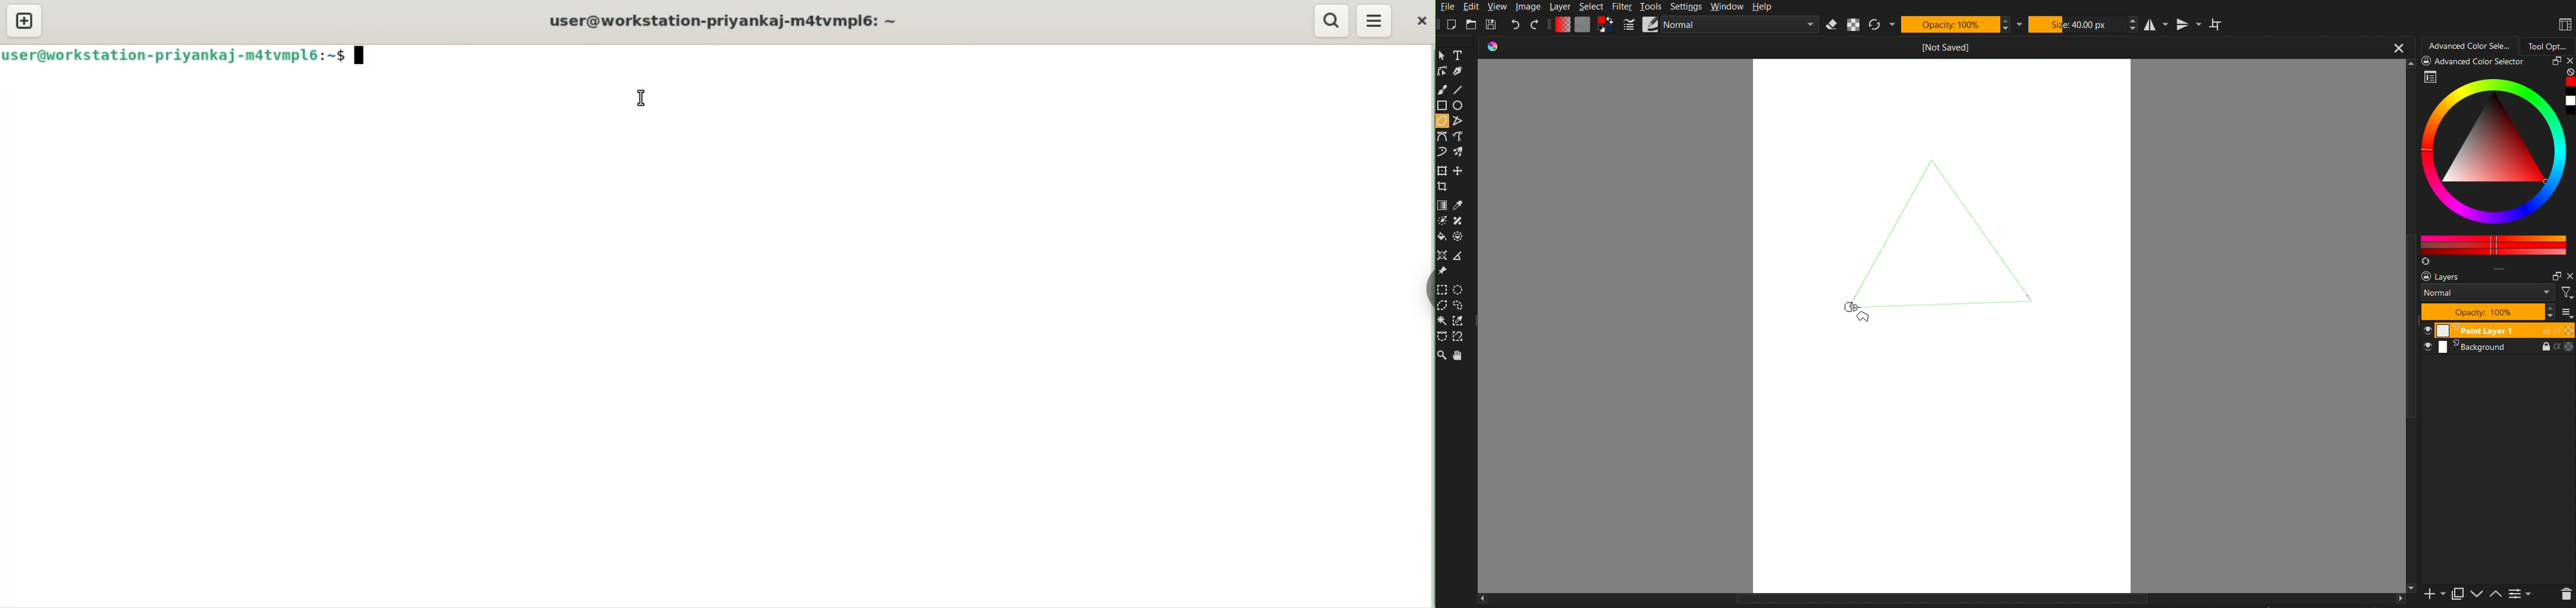  Describe the element at coordinates (1464, 73) in the screenshot. I see `calligraphy` at that location.